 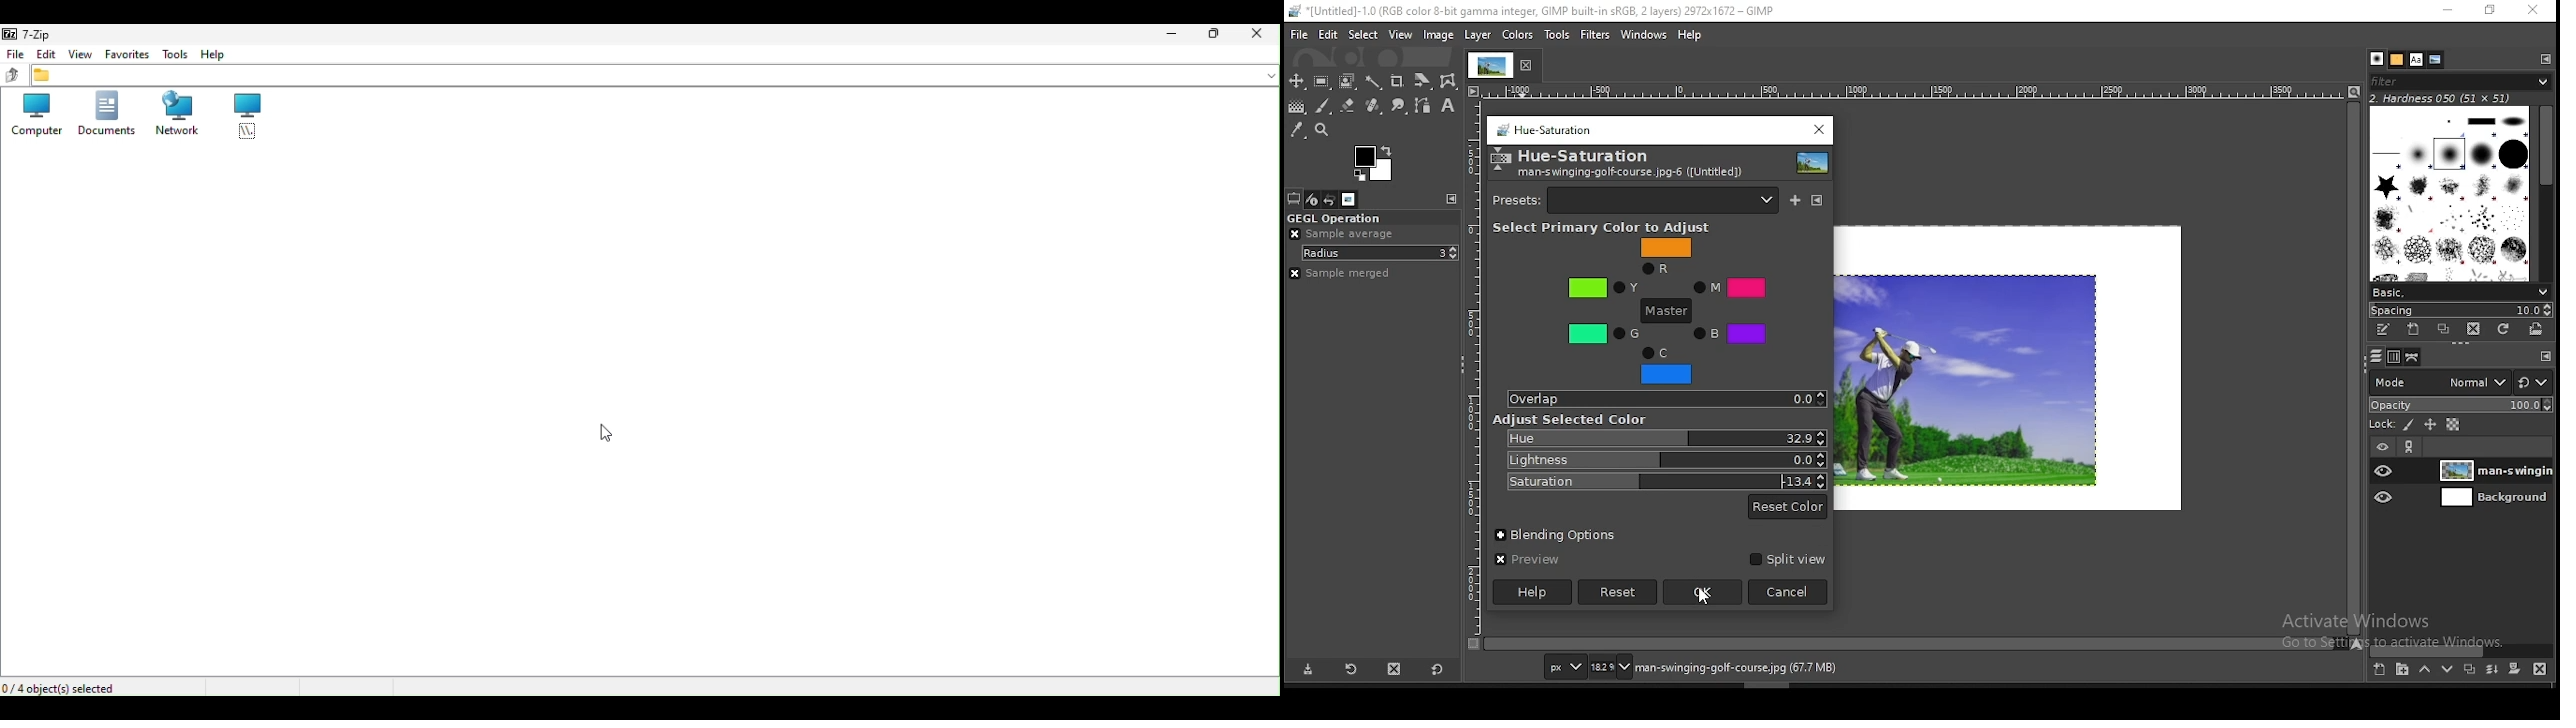 What do you see at coordinates (2492, 12) in the screenshot?
I see `restore` at bounding box center [2492, 12].